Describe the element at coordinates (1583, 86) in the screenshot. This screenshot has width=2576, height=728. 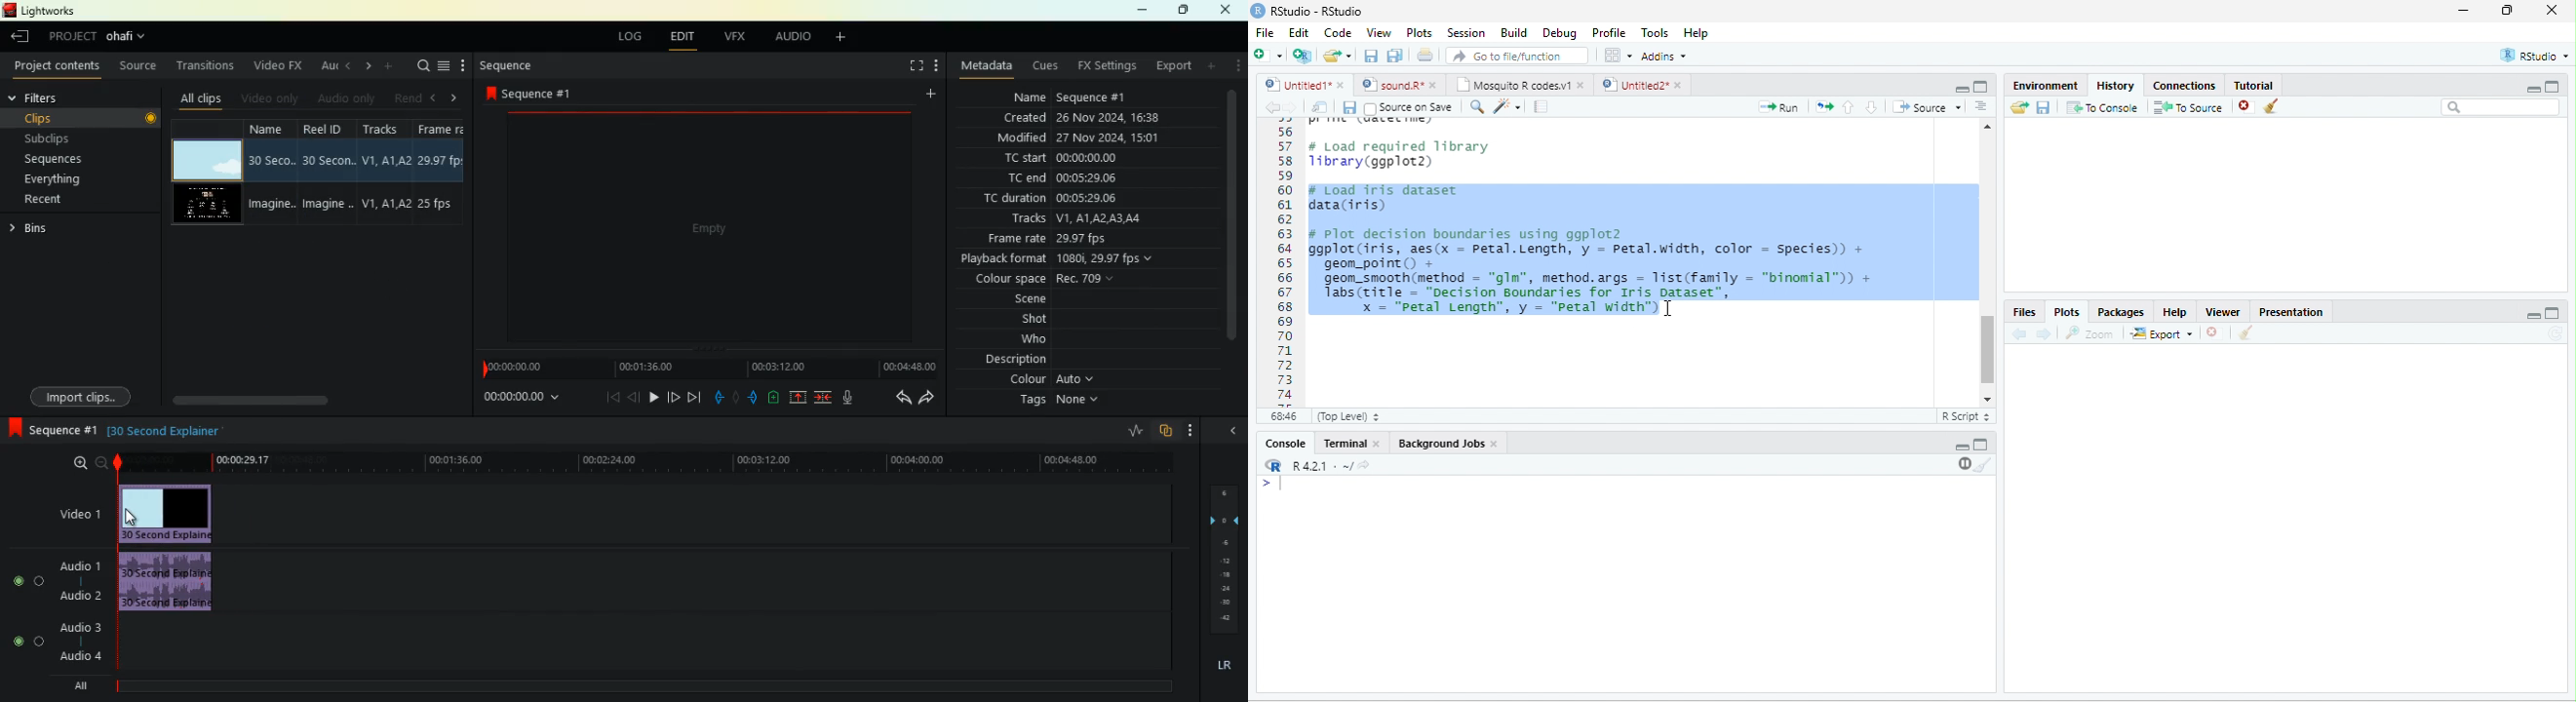
I see `close` at that location.